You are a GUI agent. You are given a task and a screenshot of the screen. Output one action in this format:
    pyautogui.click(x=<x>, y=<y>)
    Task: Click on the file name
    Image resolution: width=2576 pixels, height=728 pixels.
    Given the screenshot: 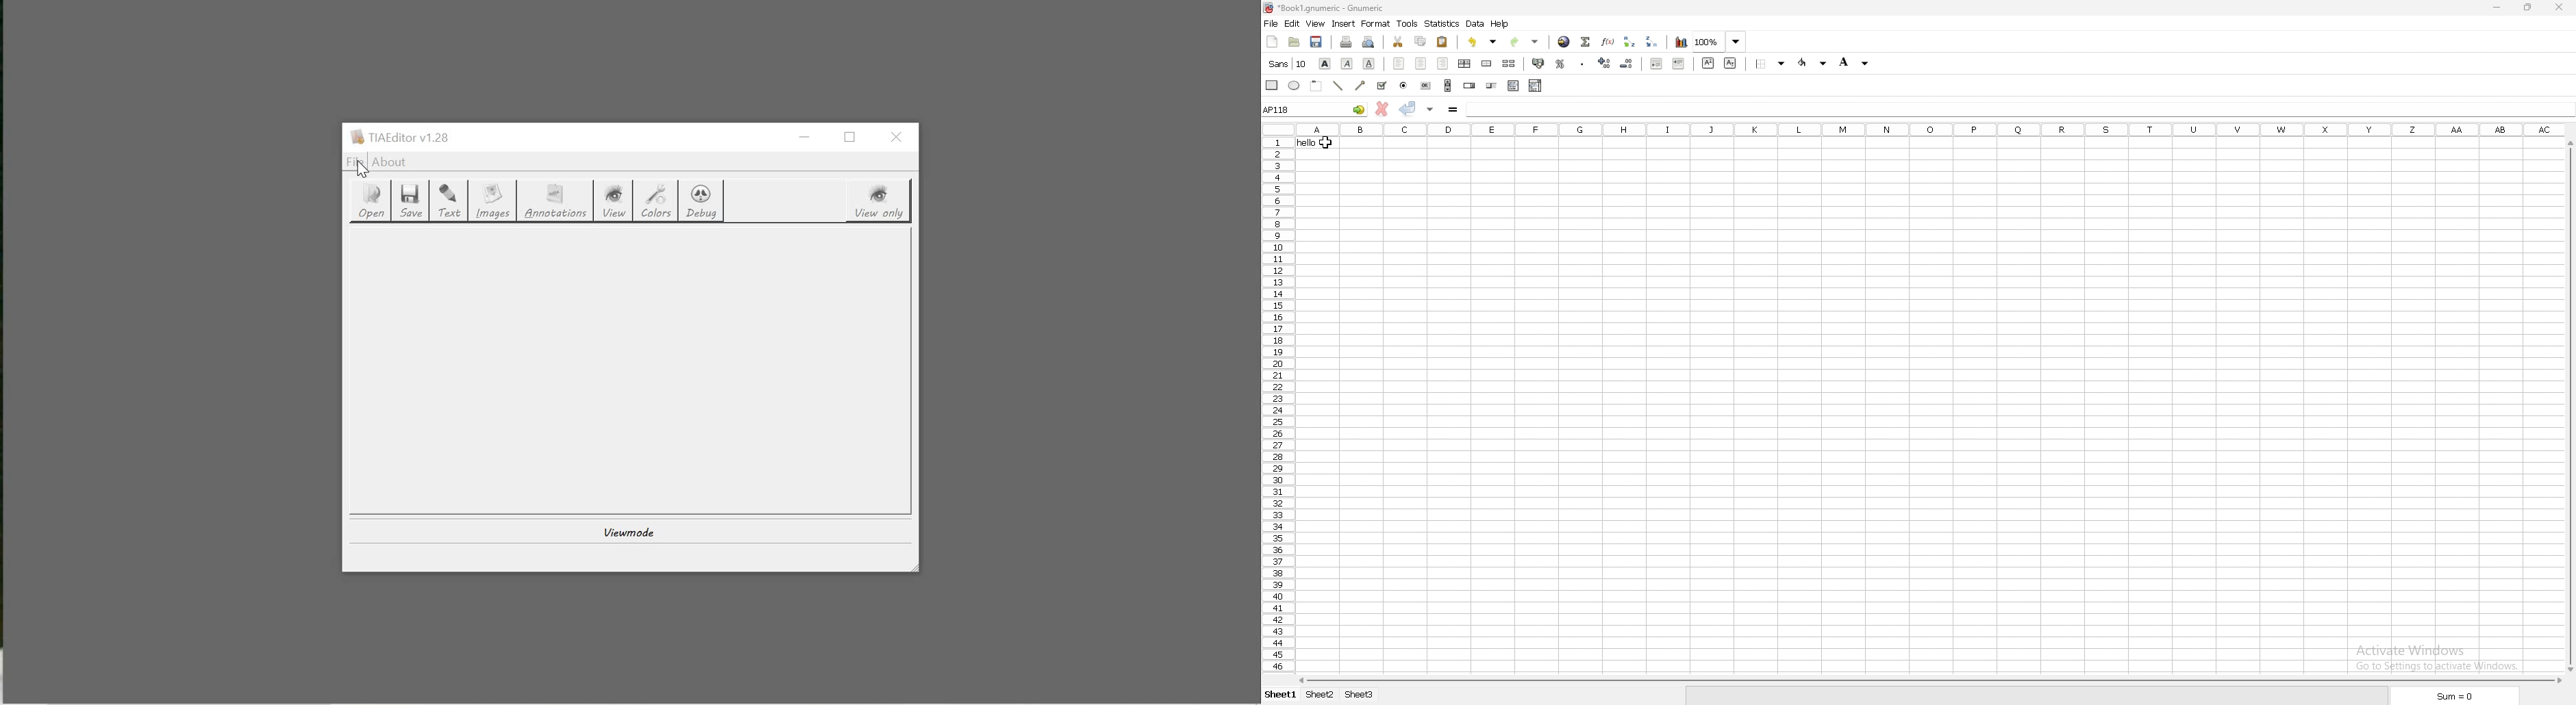 What is the action you would take?
    pyautogui.click(x=1327, y=8)
    